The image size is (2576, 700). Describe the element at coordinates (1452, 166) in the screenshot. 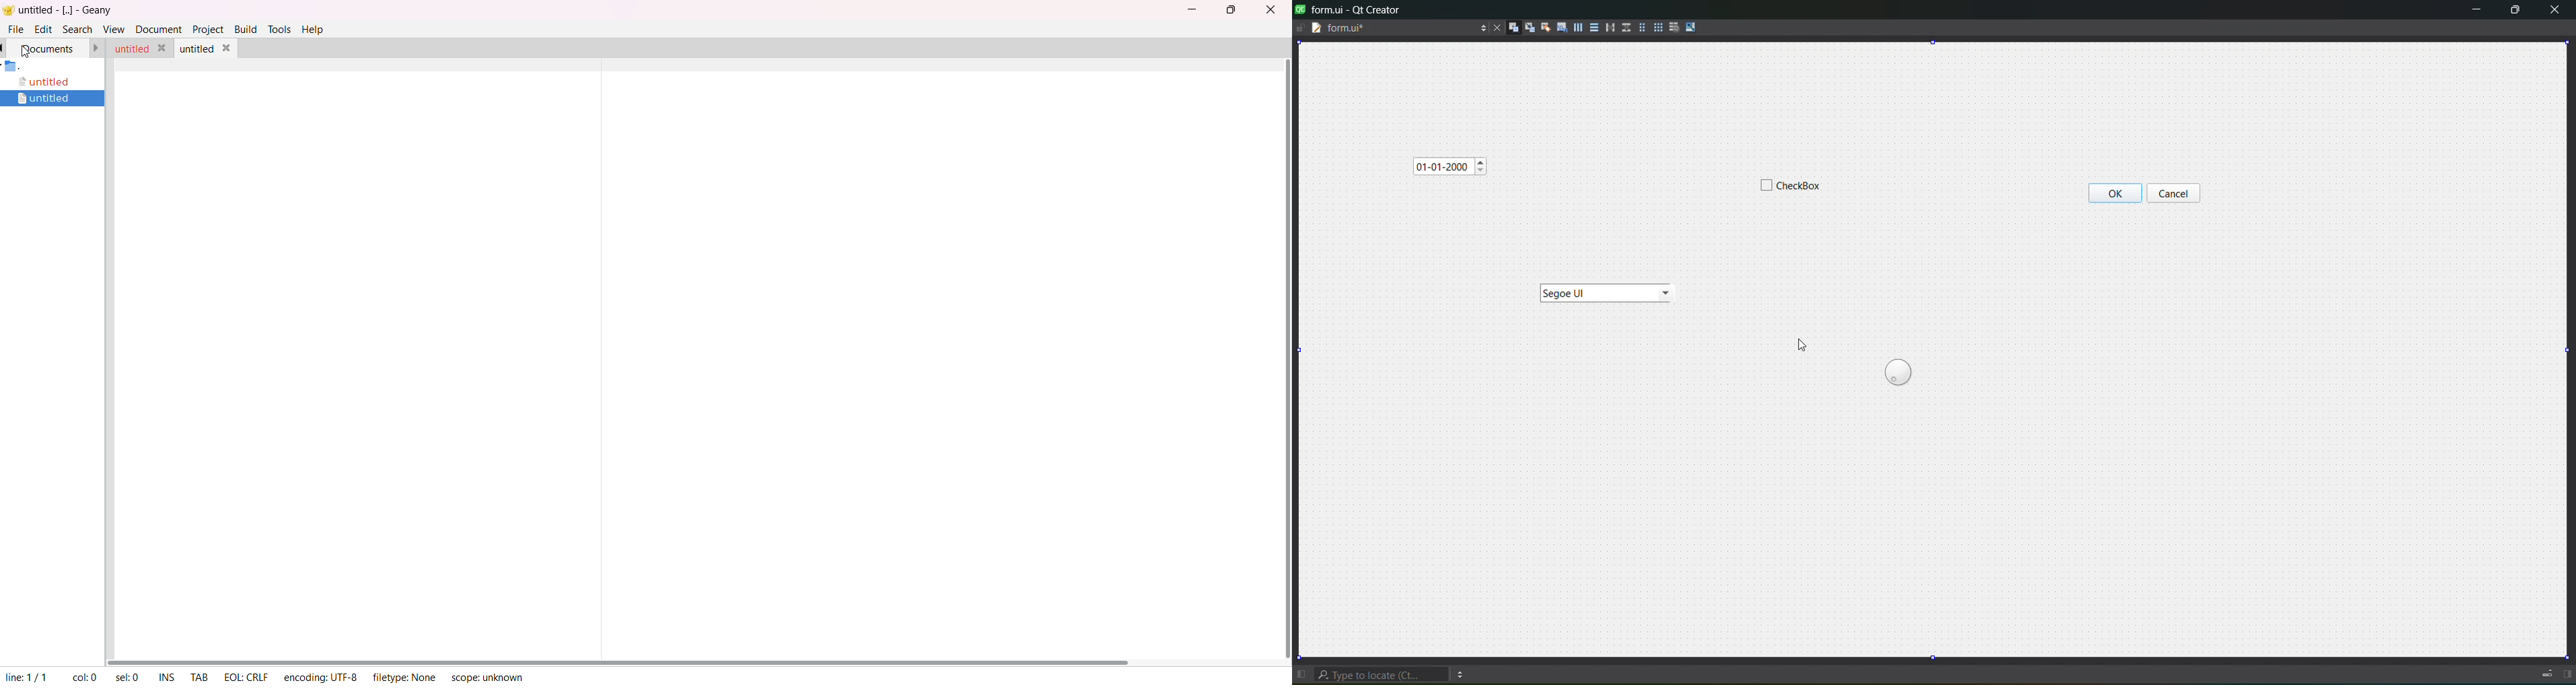

I see `object` at that location.